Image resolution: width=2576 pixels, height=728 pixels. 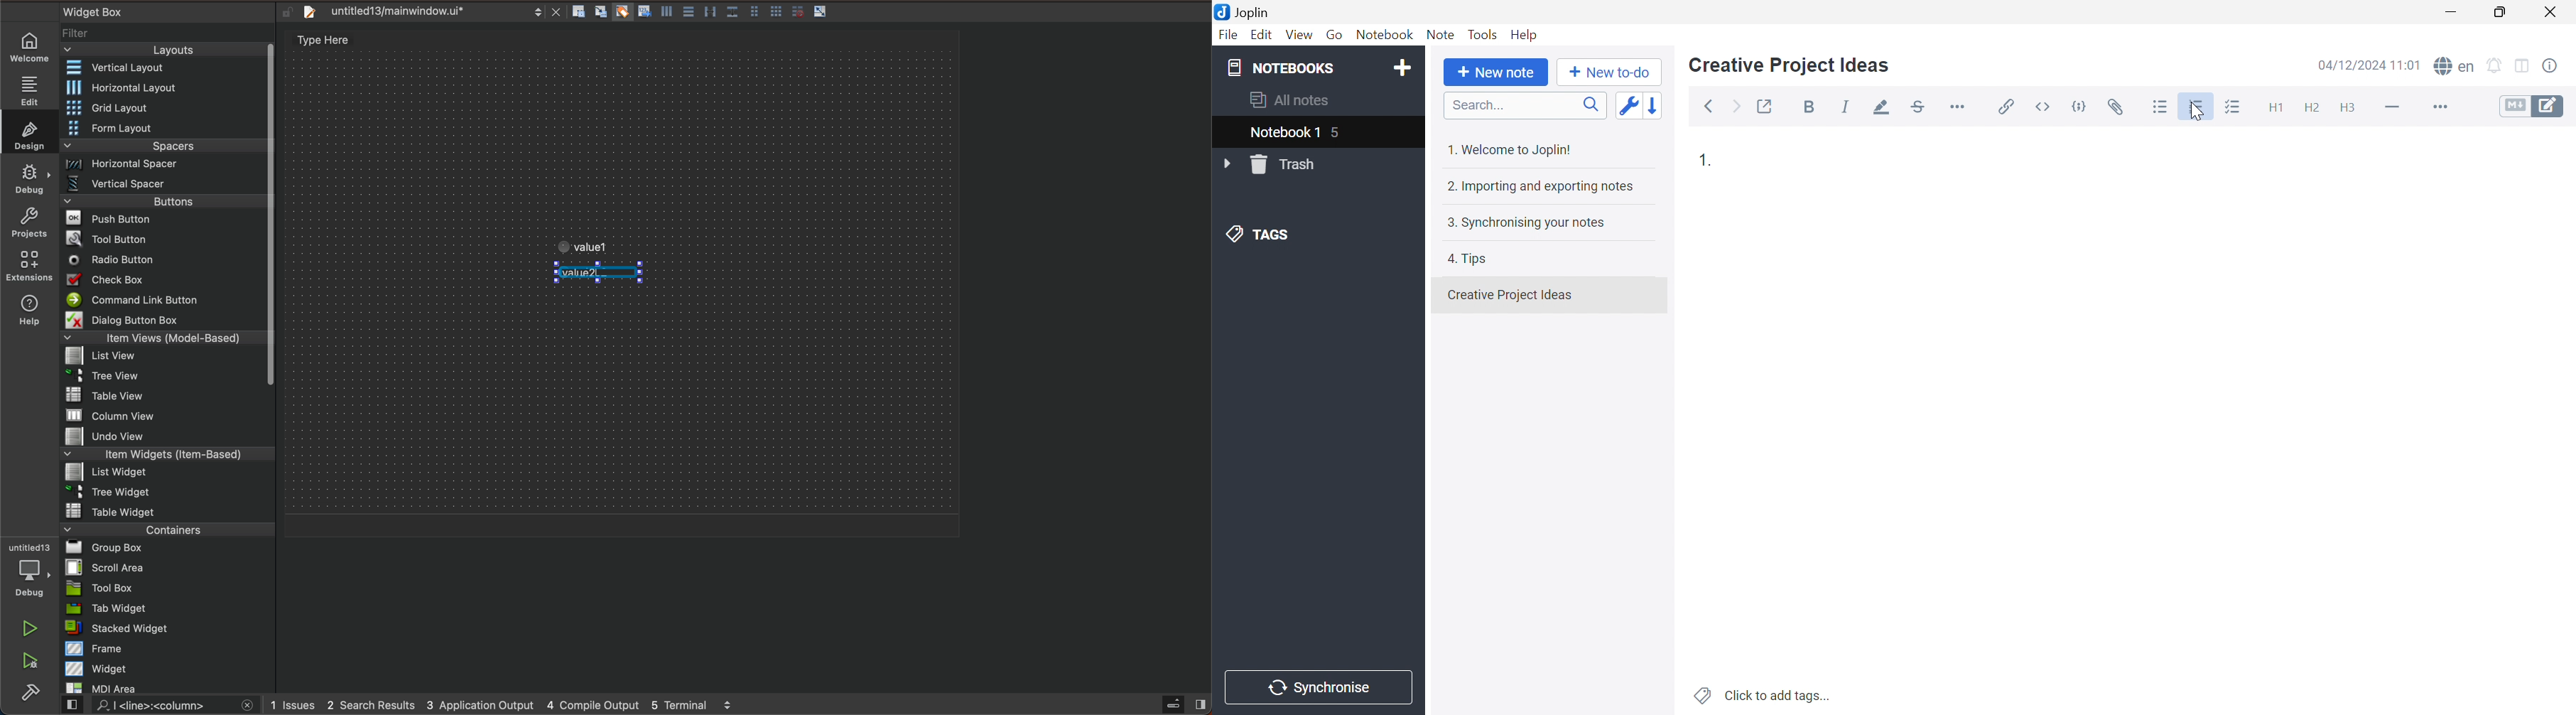 I want to click on widget box, so click(x=154, y=11).